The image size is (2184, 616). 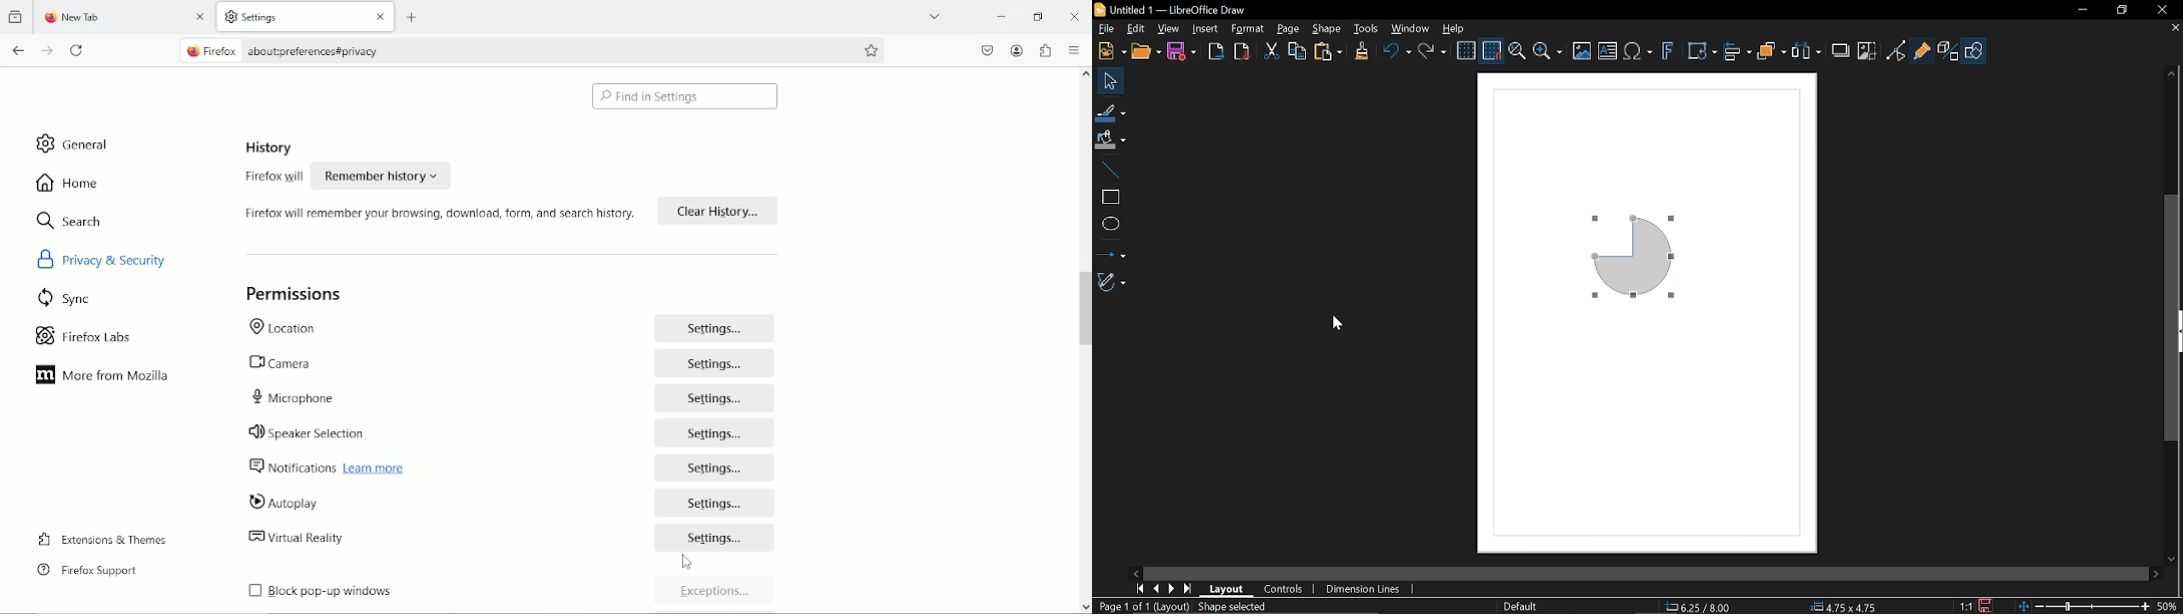 I want to click on permissions, so click(x=296, y=294).